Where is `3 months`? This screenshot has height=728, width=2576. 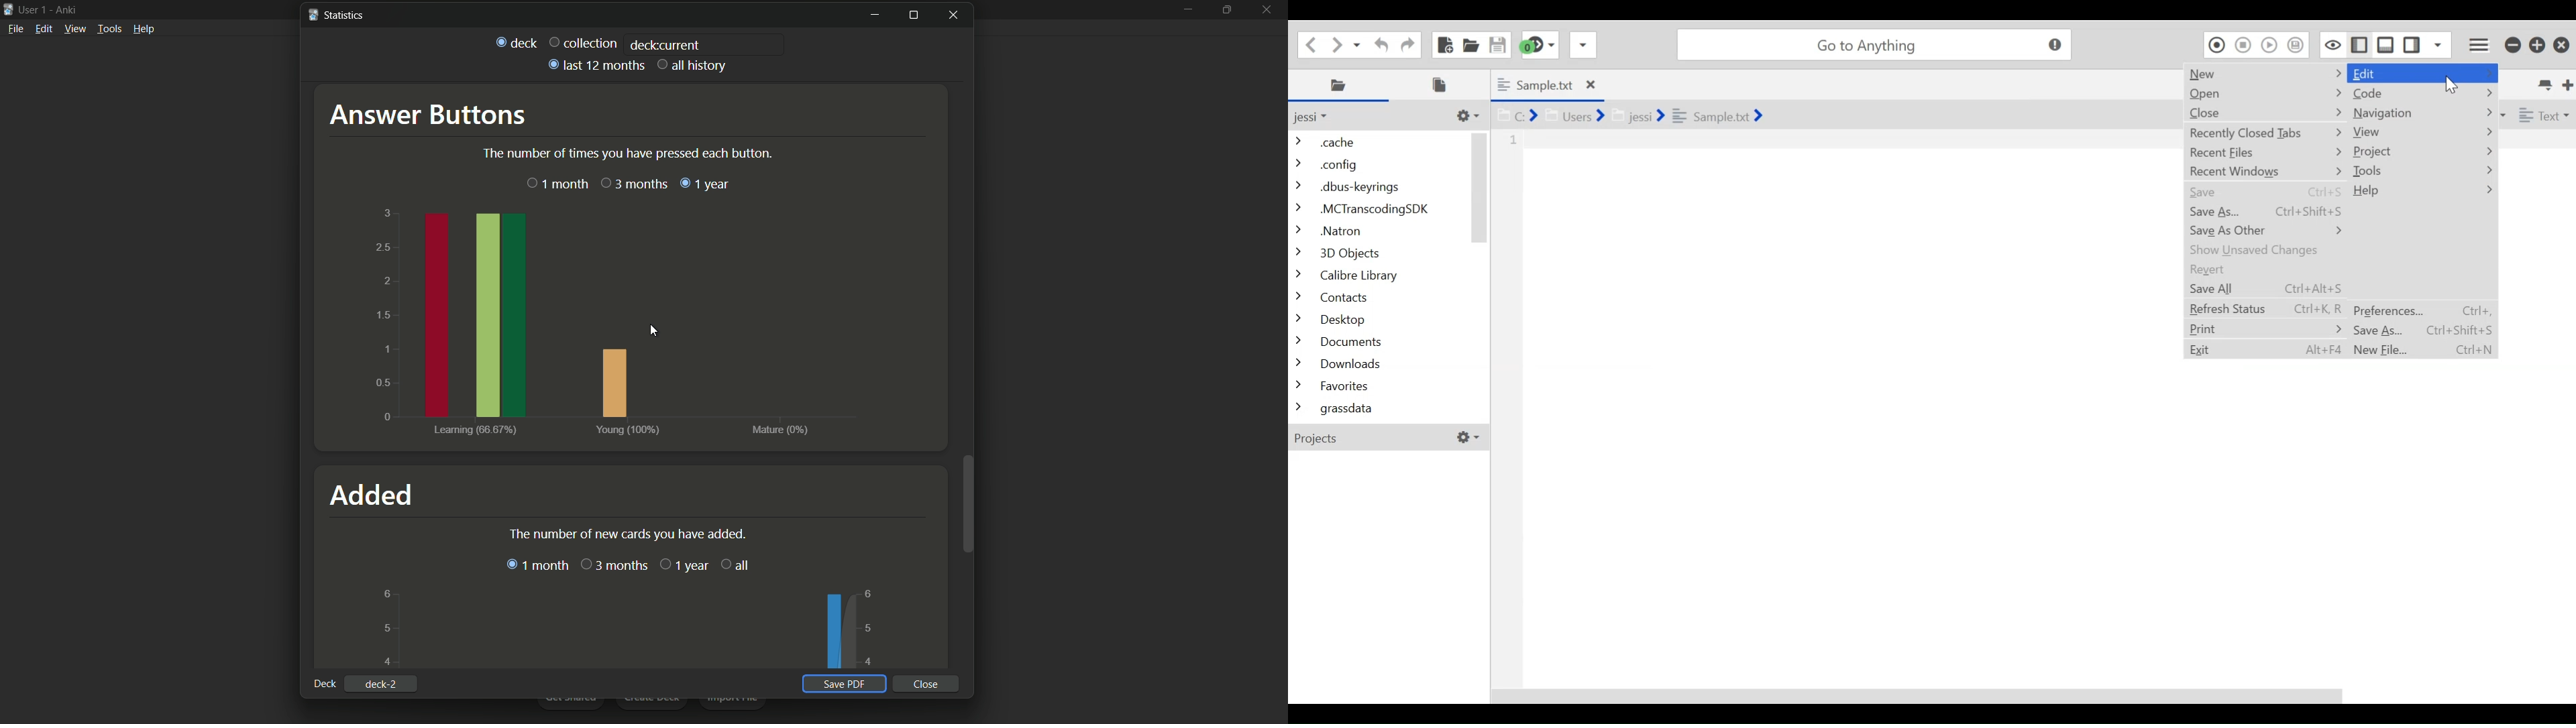 3 months is located at coordinates (614, 566).